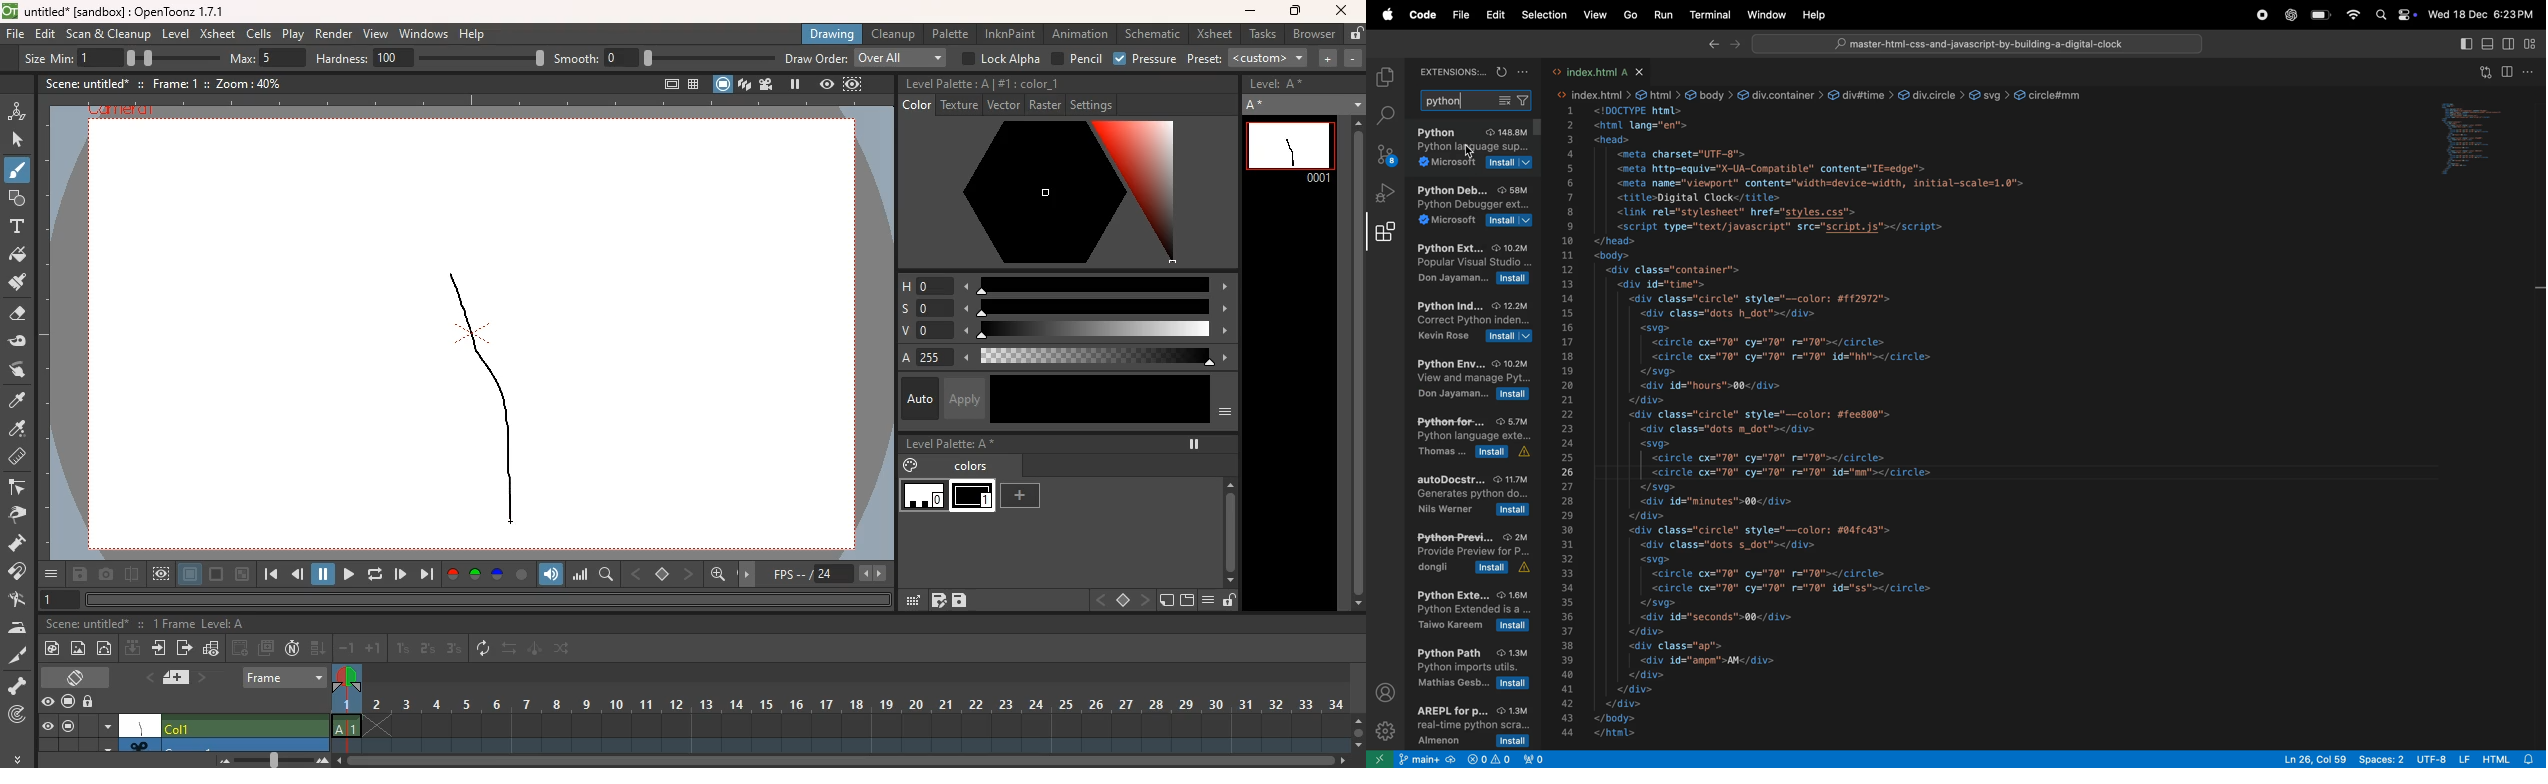 The image size is (2548, 784). What do you see at coordinates (106, 575) in the screenshot?
I see `camera` at bounding box center [106, 575].